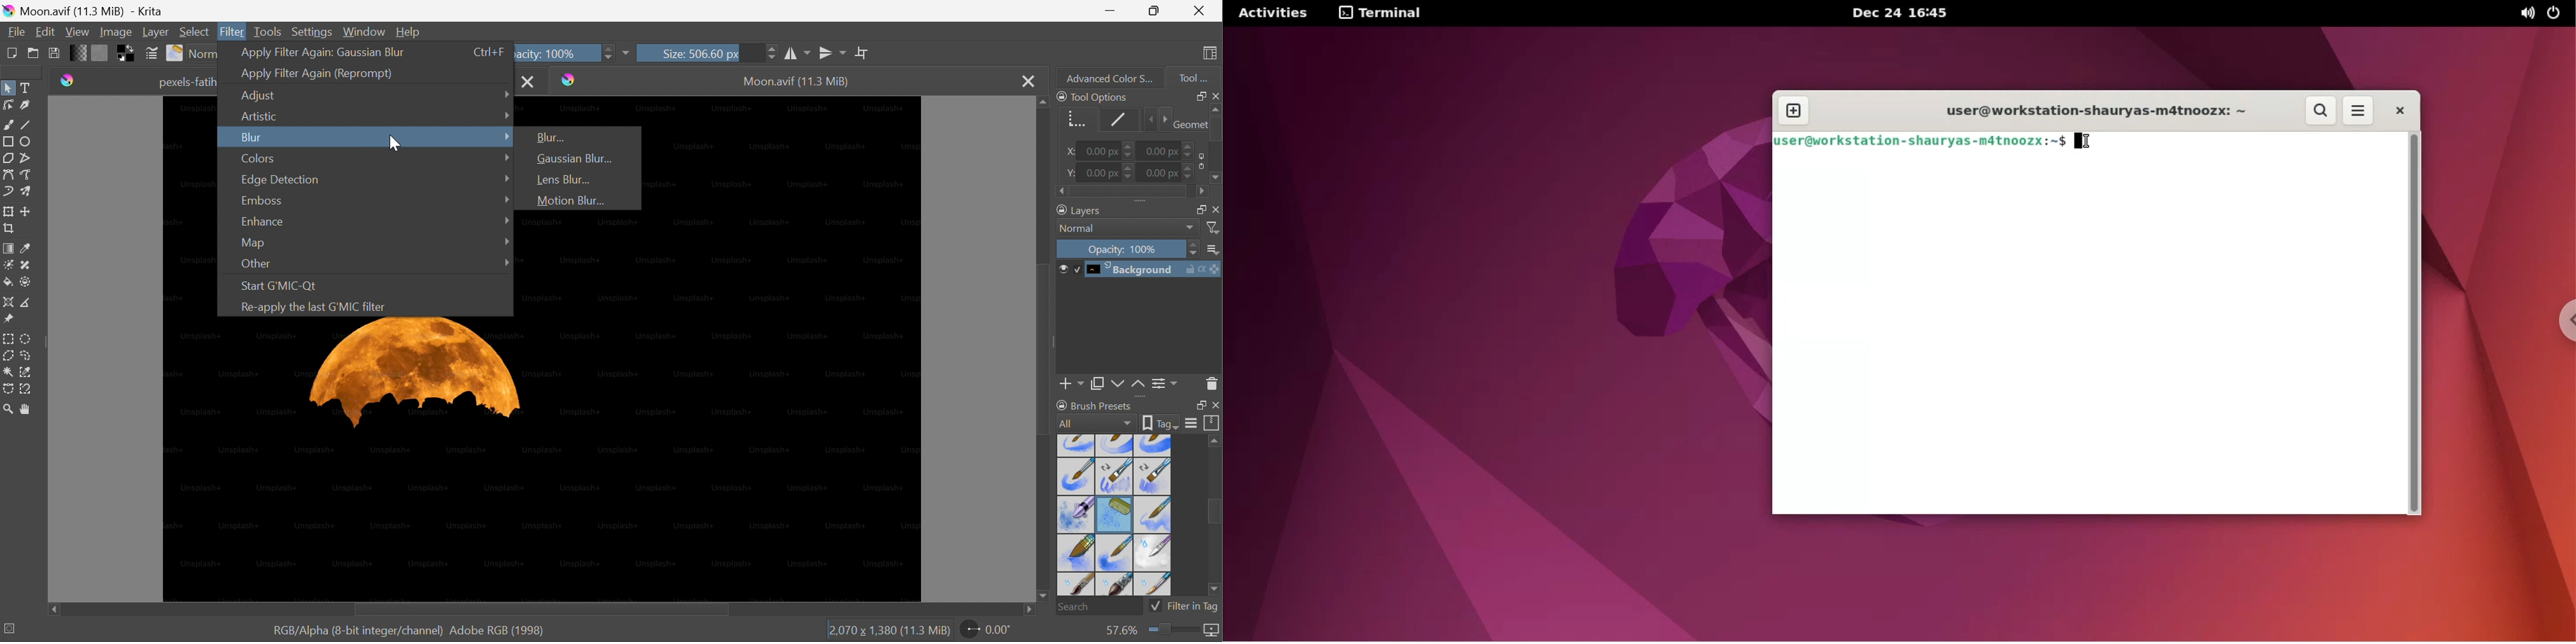 The width and height of the screenshot is (2576, 644). I want to click on 0.00 px, so click(1107, 150).